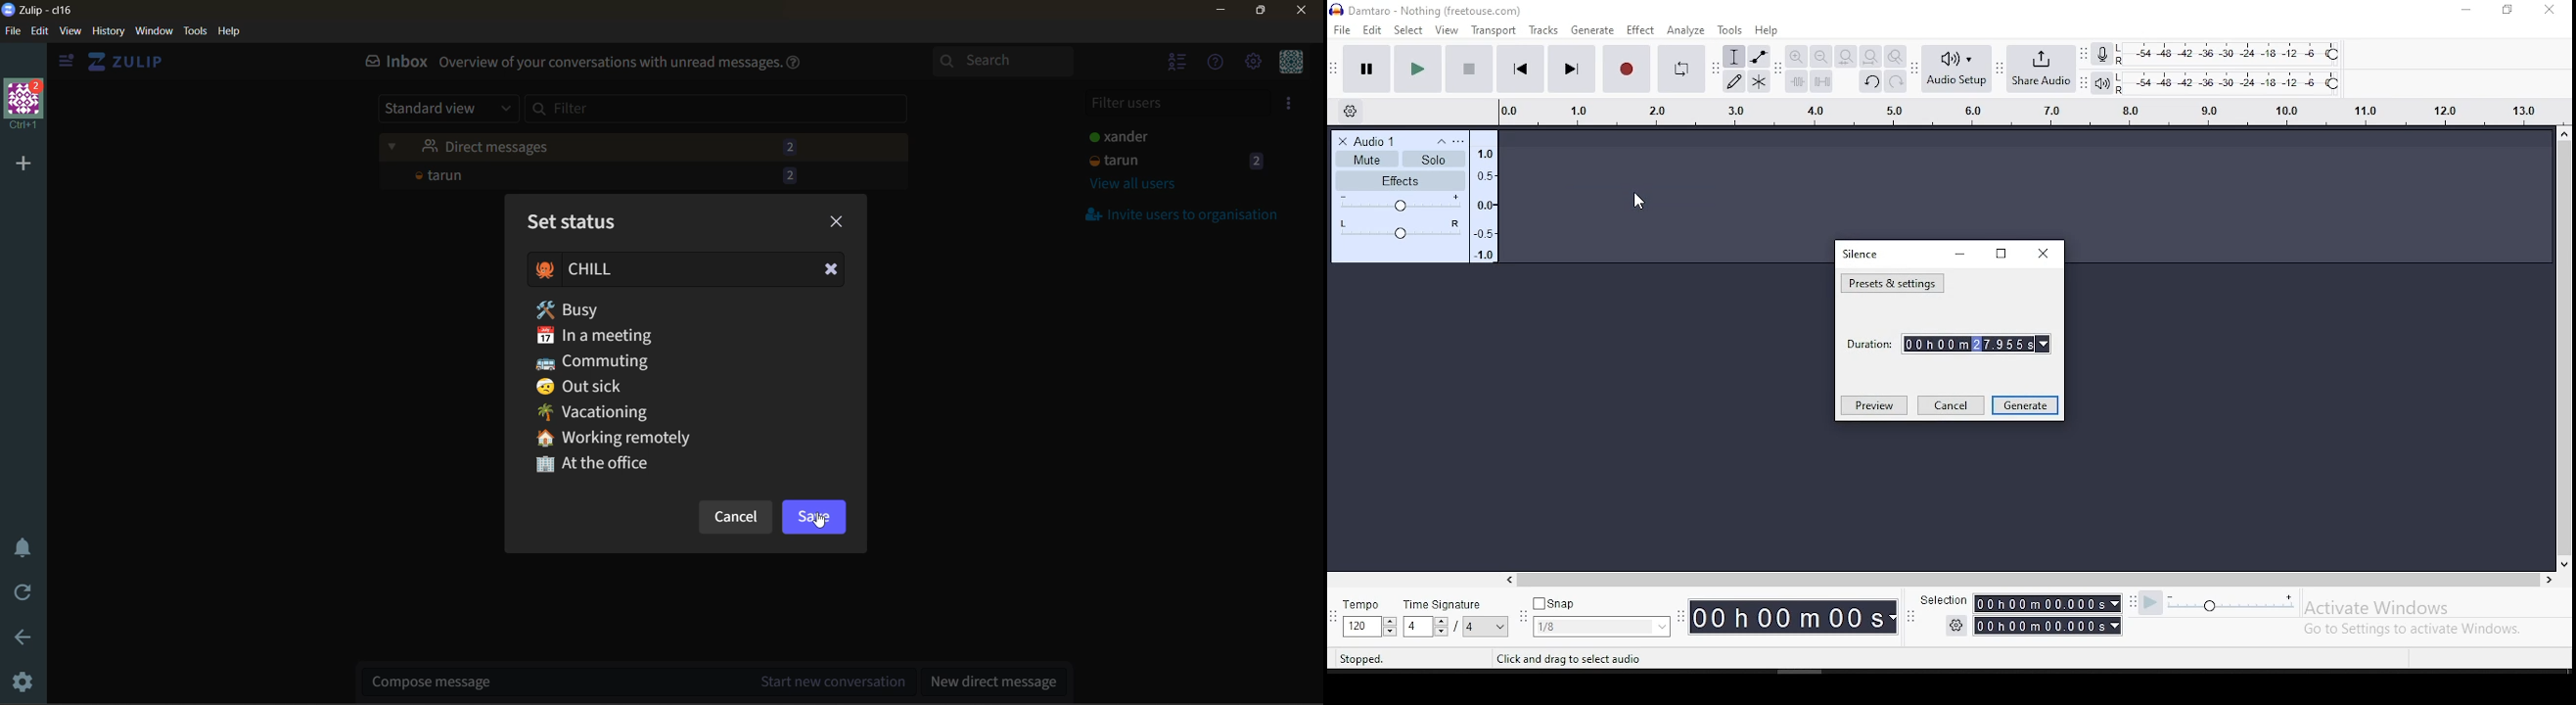 This screenshot has width=2576, height=728. What do you see at coordinates (2552, 10) in the screenshot?
I see `close window` at bounding box center [2552, 10].